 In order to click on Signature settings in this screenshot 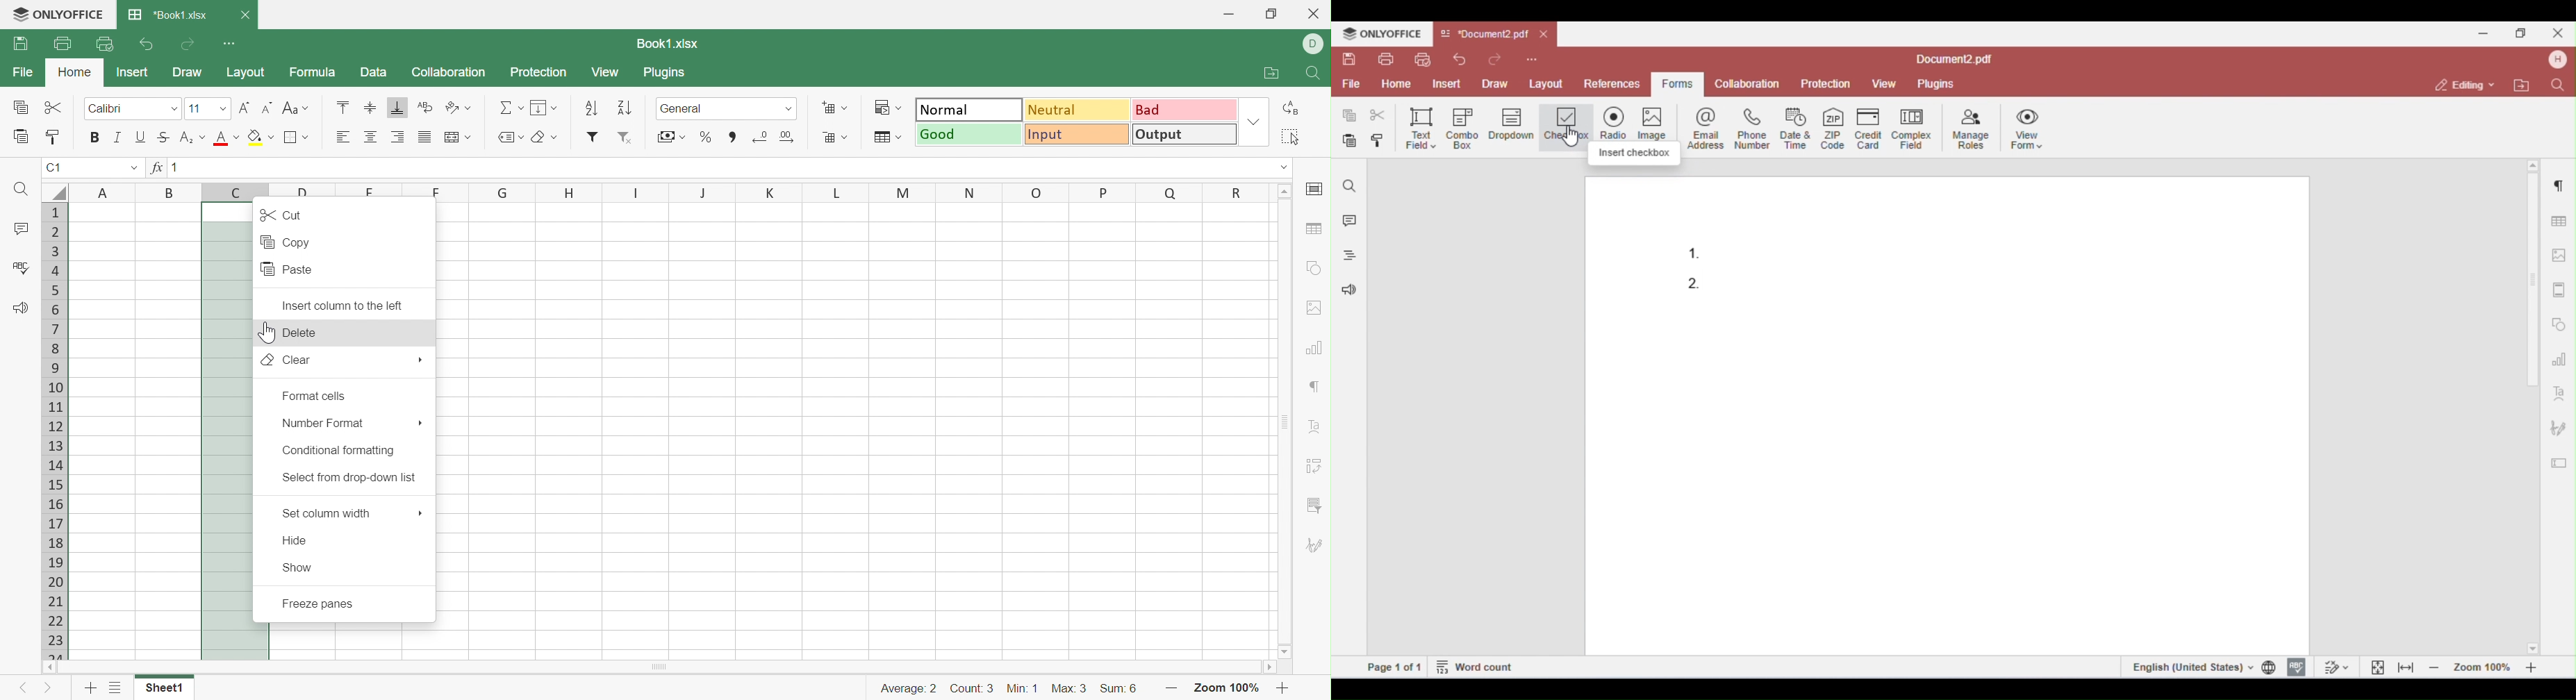, I will do `click(1315, 547)`.